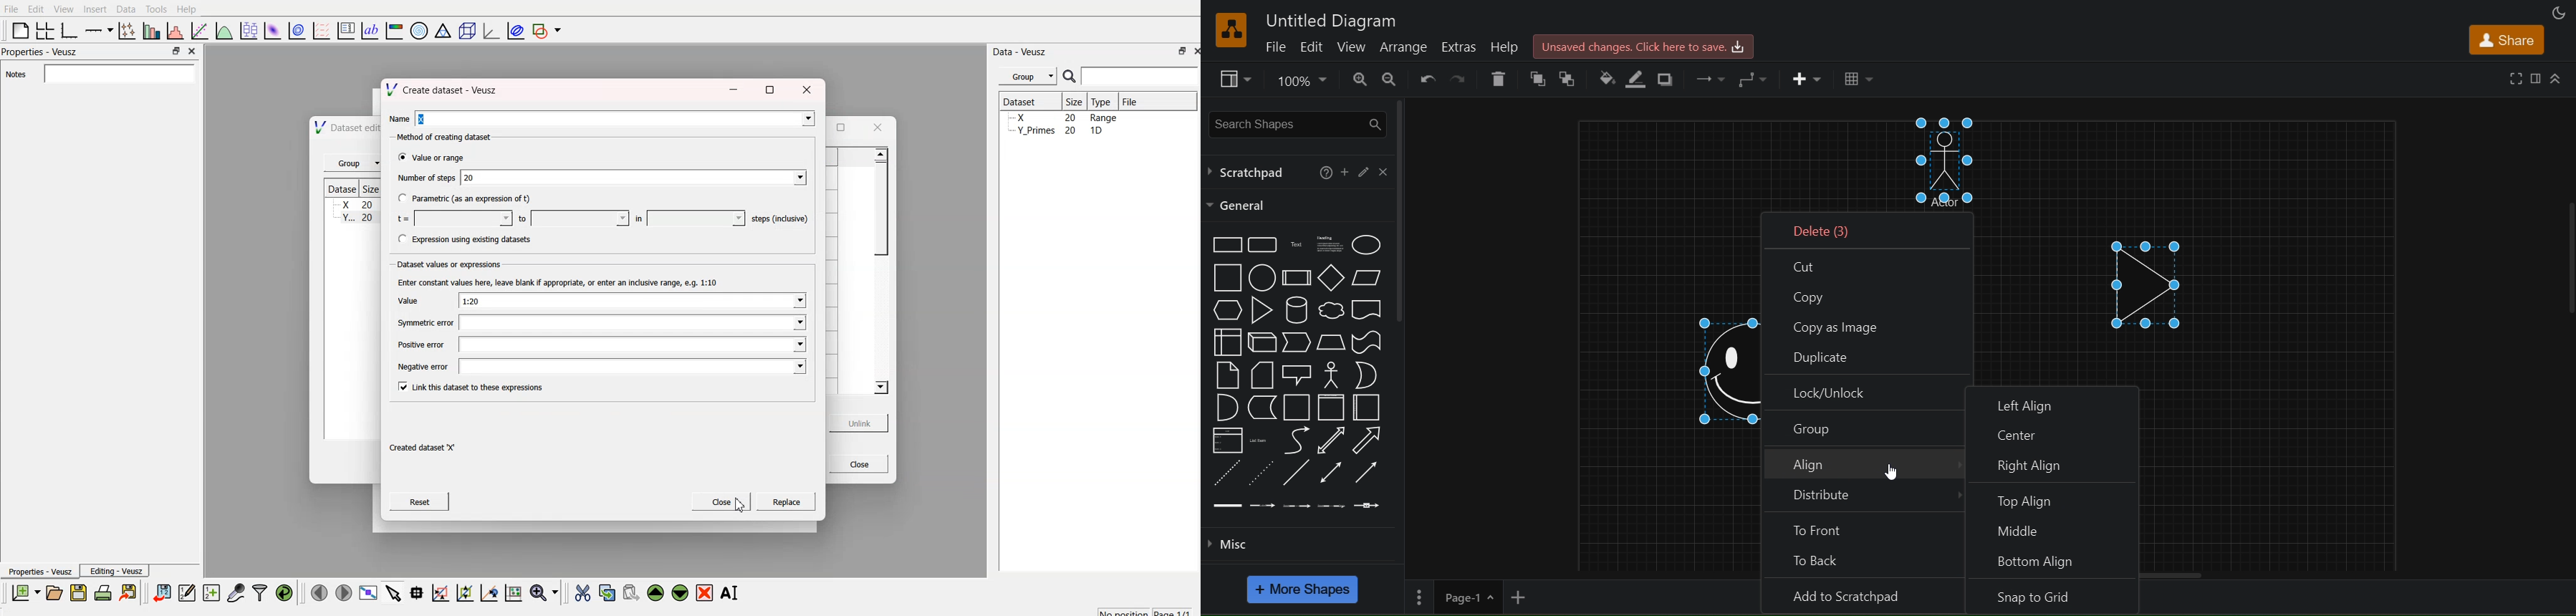  I want to click on reset graph axes, so click(513, 591).